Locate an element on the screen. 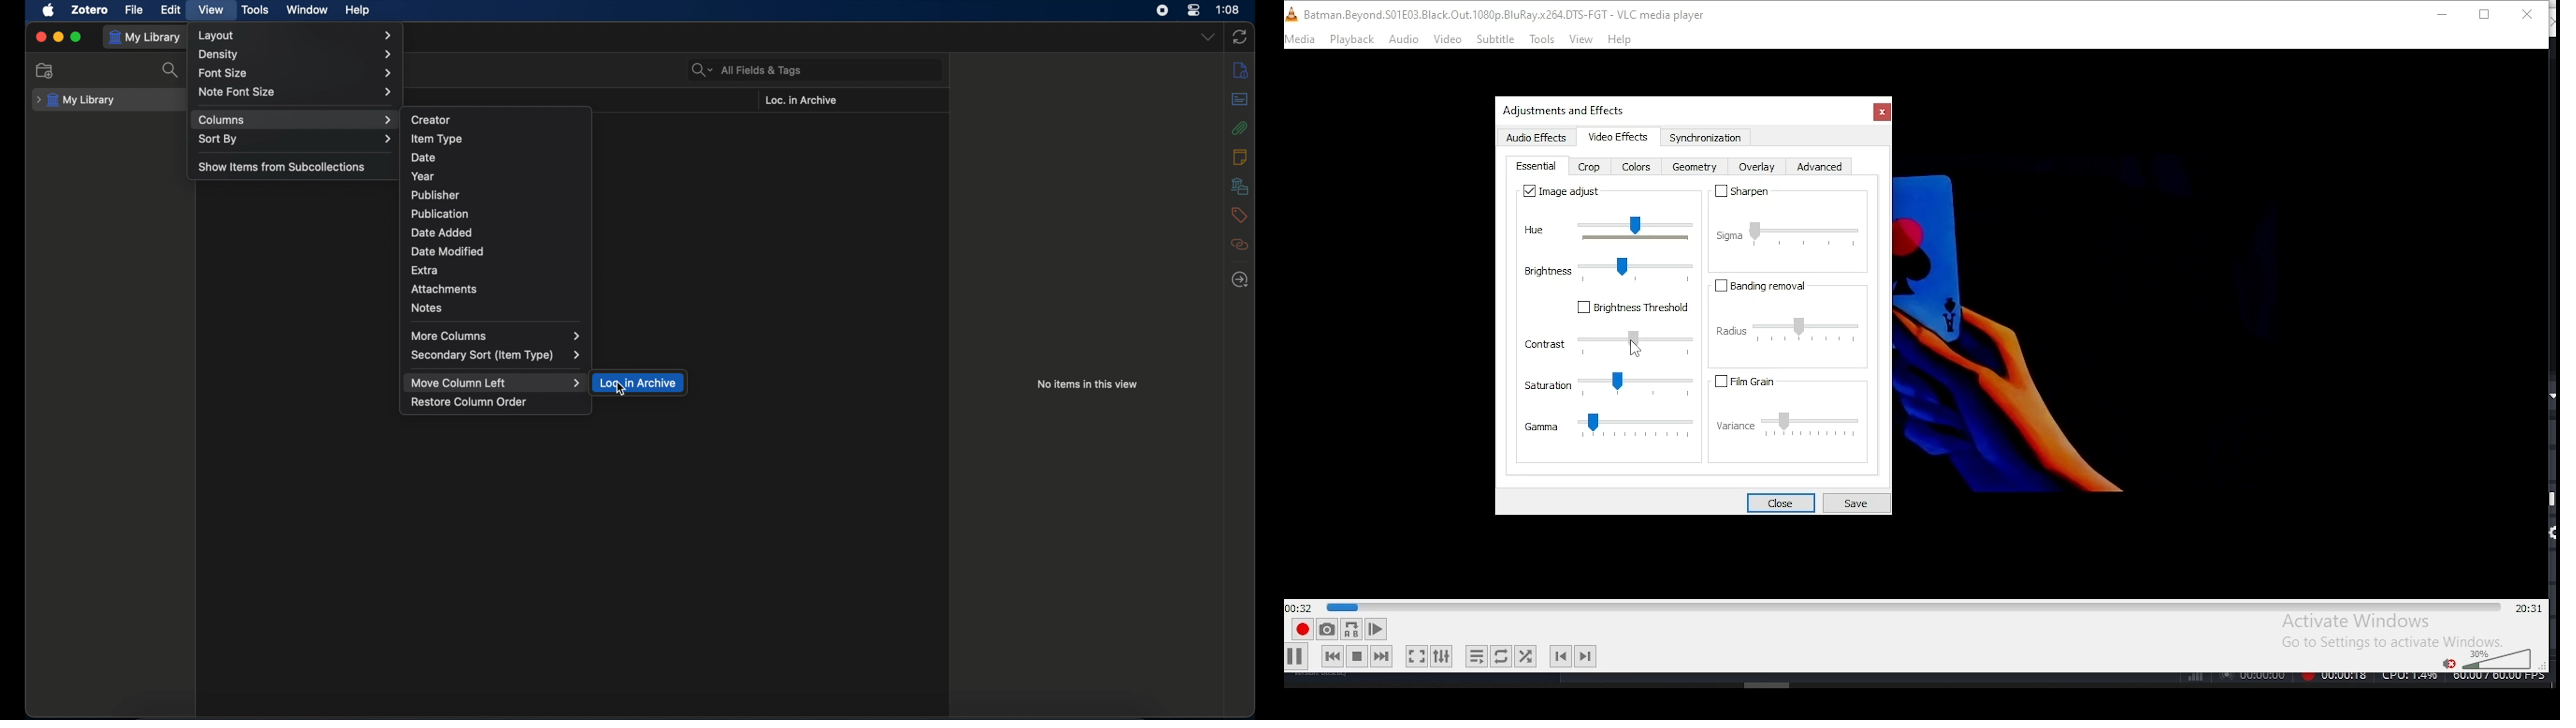 Image resolution: width=2576 pixels, height=728 pixels. take snapshot is located at coordinates (1324, 632).